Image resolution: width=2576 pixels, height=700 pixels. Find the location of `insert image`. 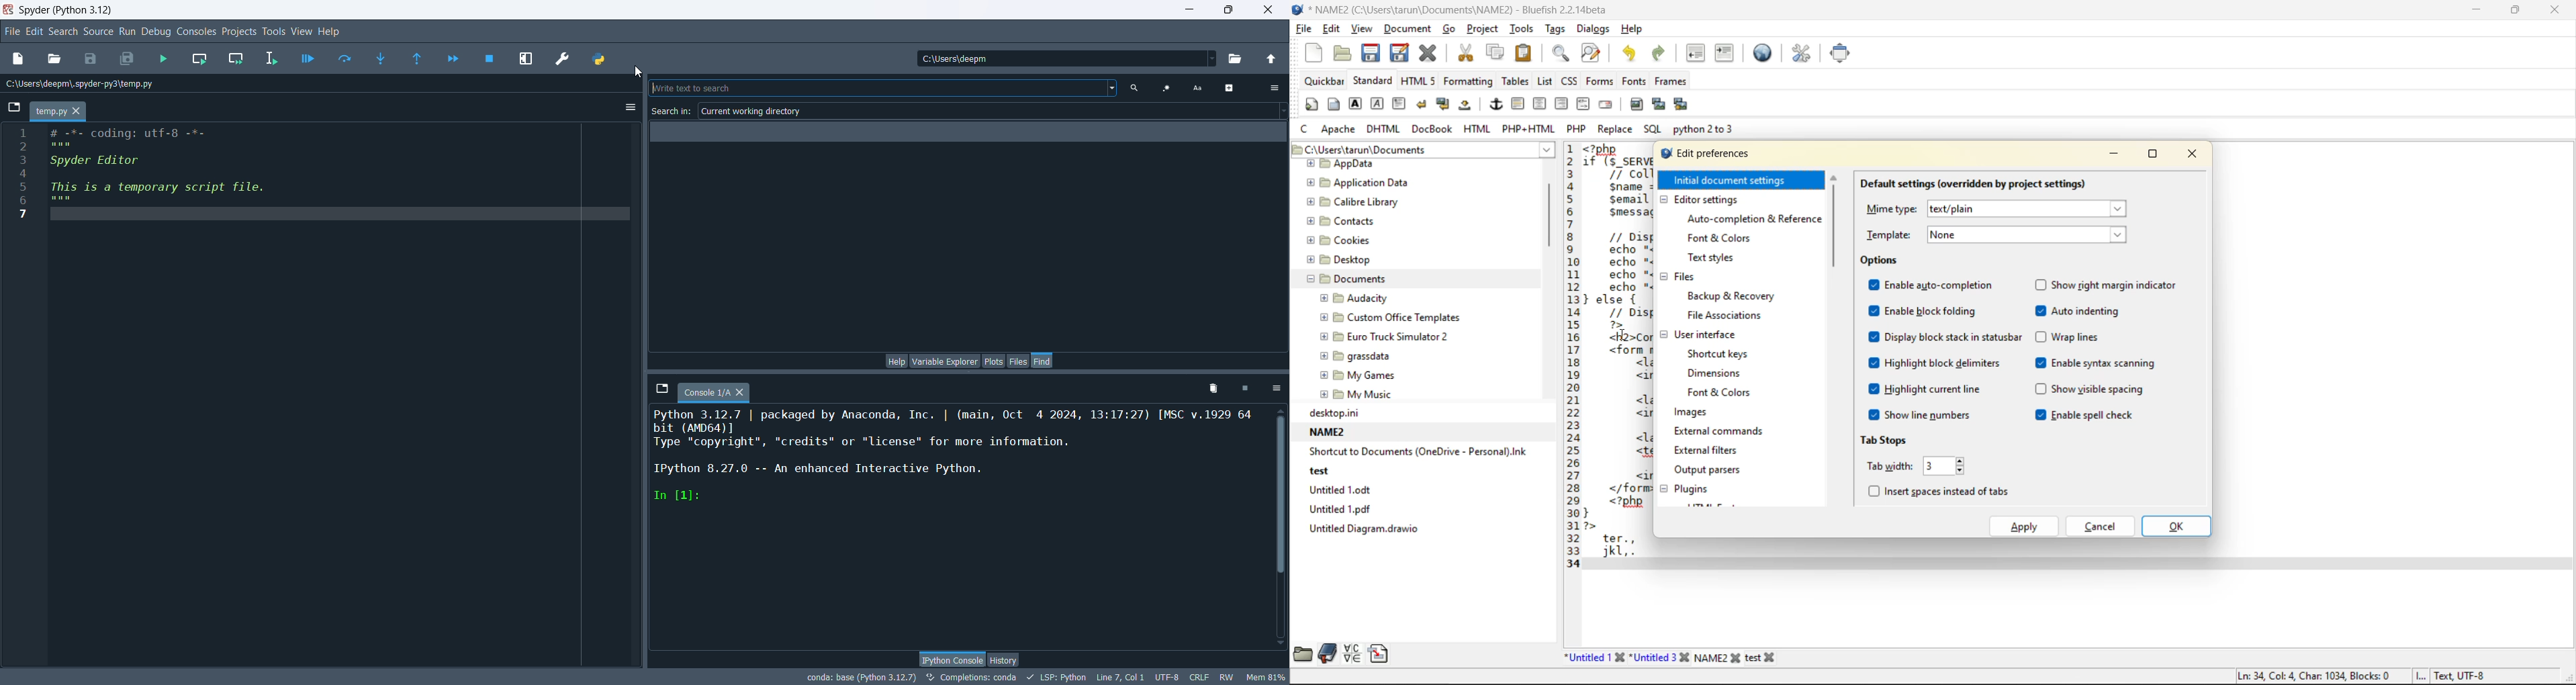

insert image is located at coordinates (1639, 103).